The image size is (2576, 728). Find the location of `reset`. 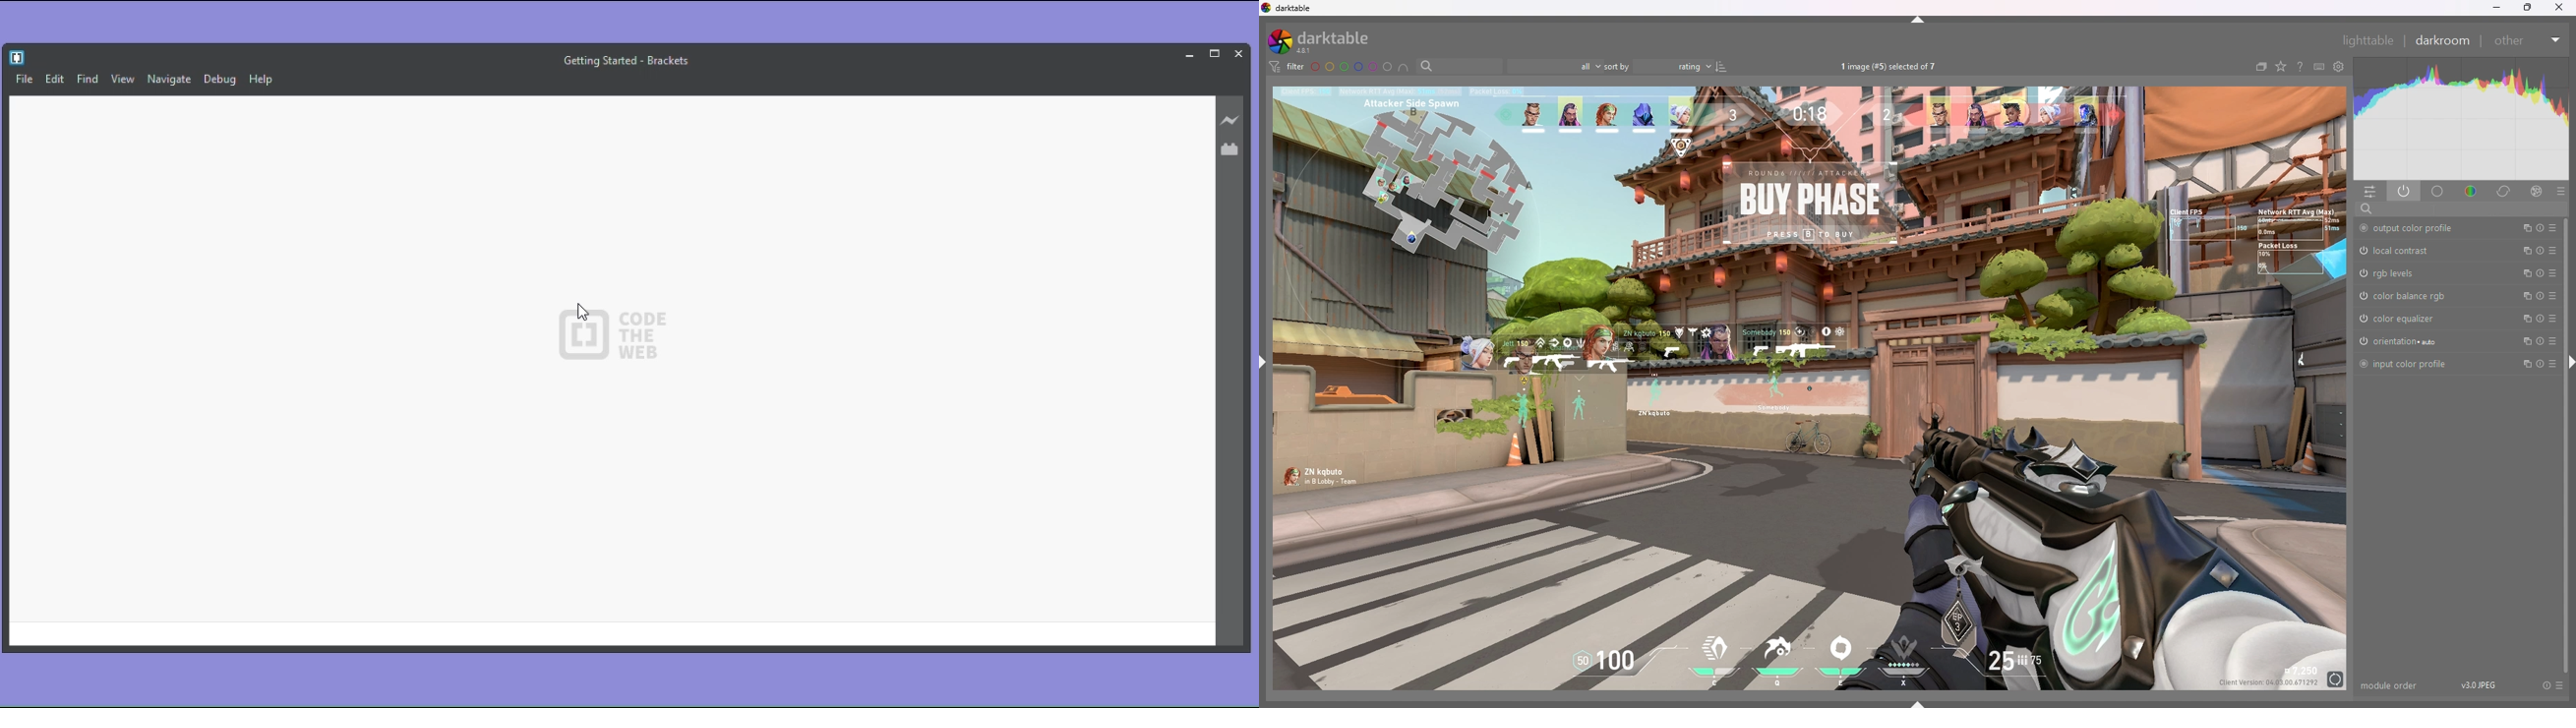

reset is located at coordinates (2540, 228).